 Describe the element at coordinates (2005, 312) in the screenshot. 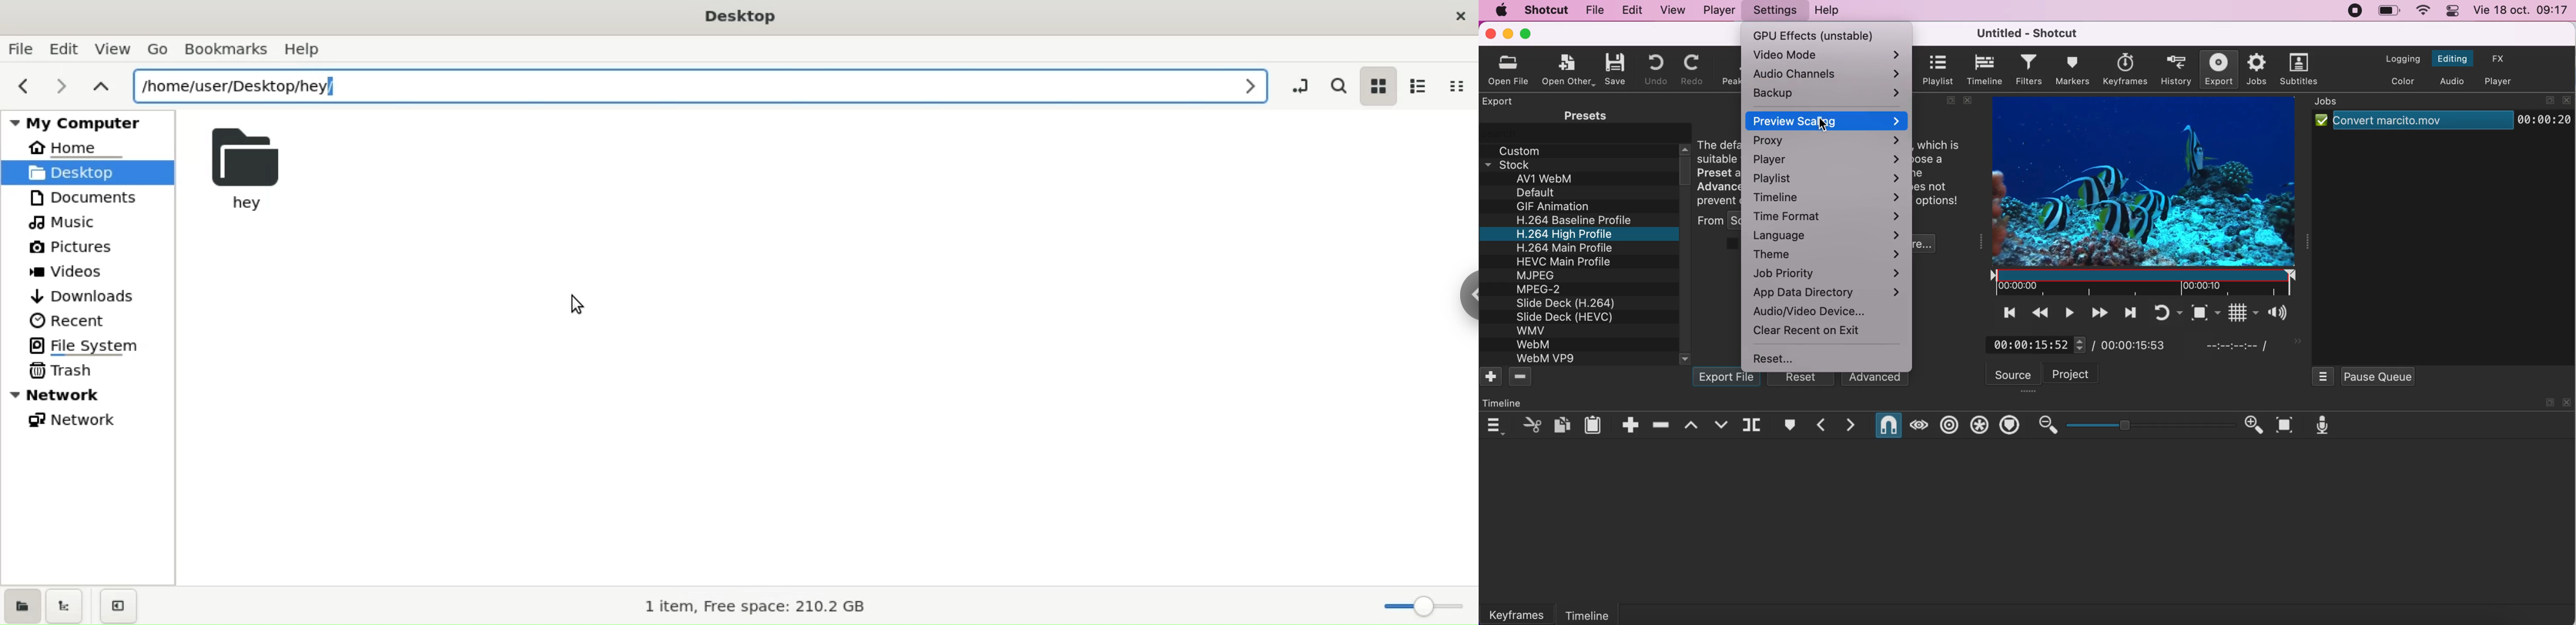

I see `skip to the previous point` at that location.